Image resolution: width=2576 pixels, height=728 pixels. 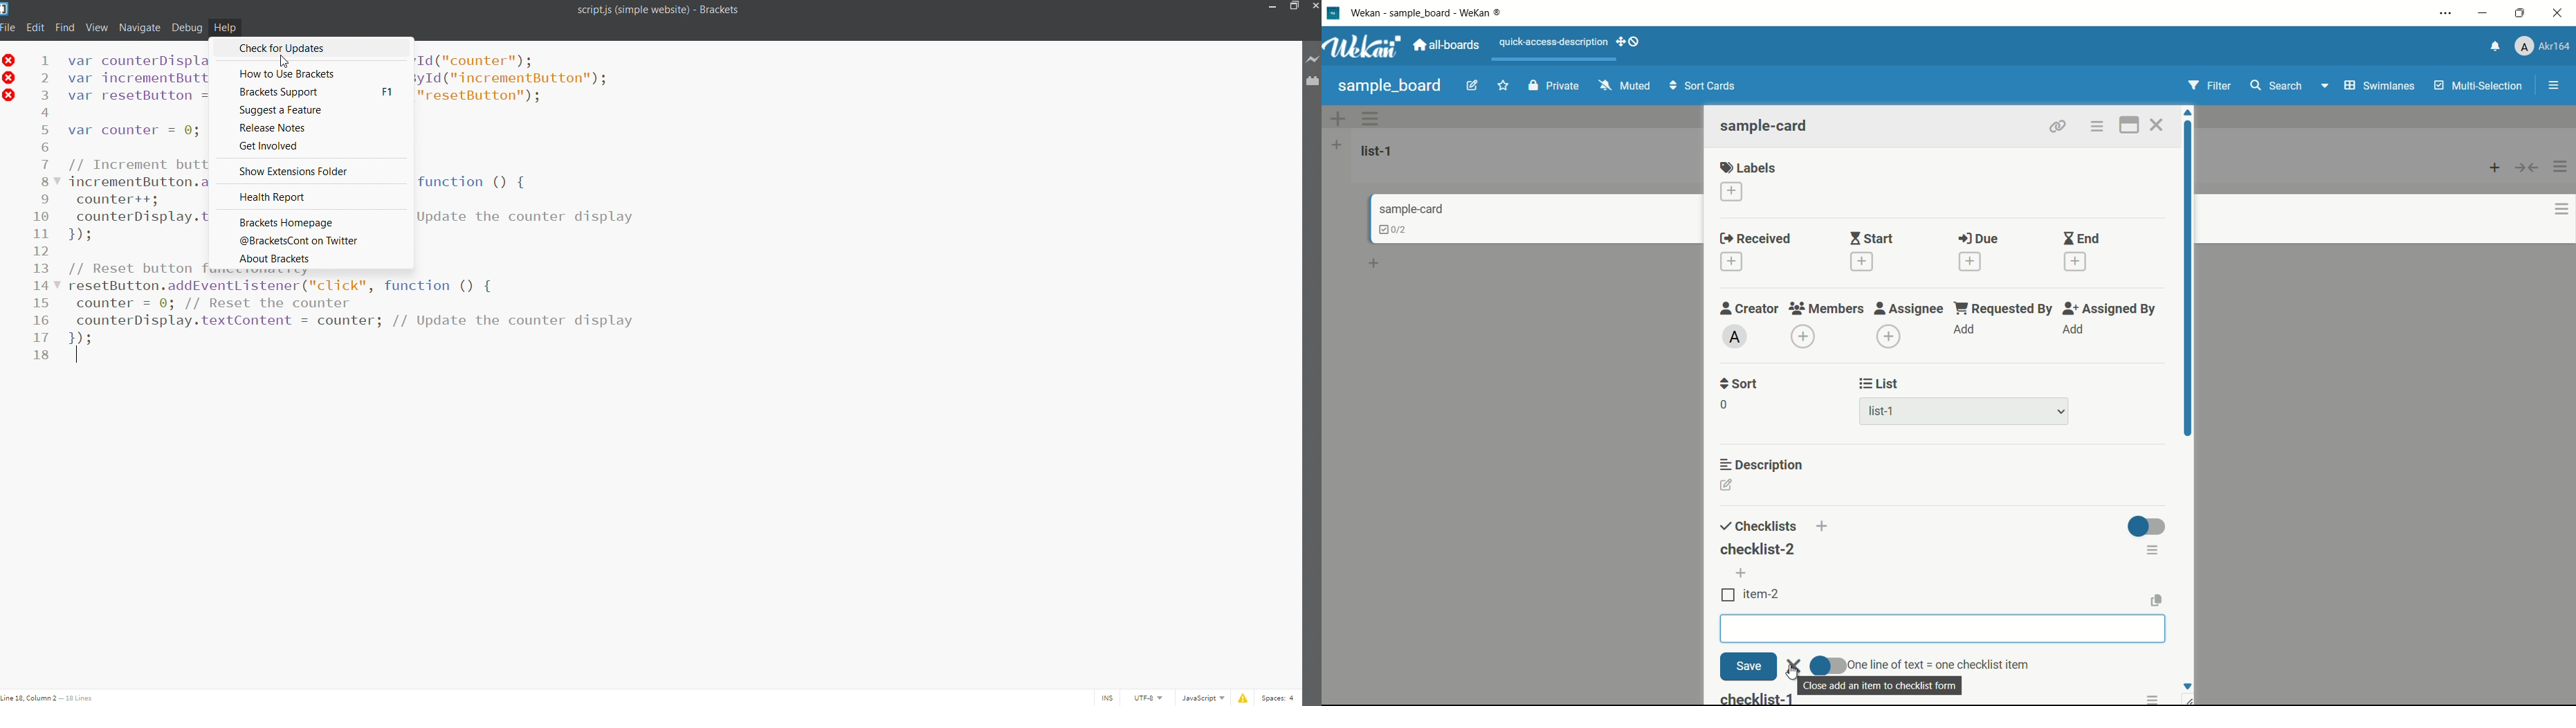 I want to click on dropdown, so click(x=2324, y=88).